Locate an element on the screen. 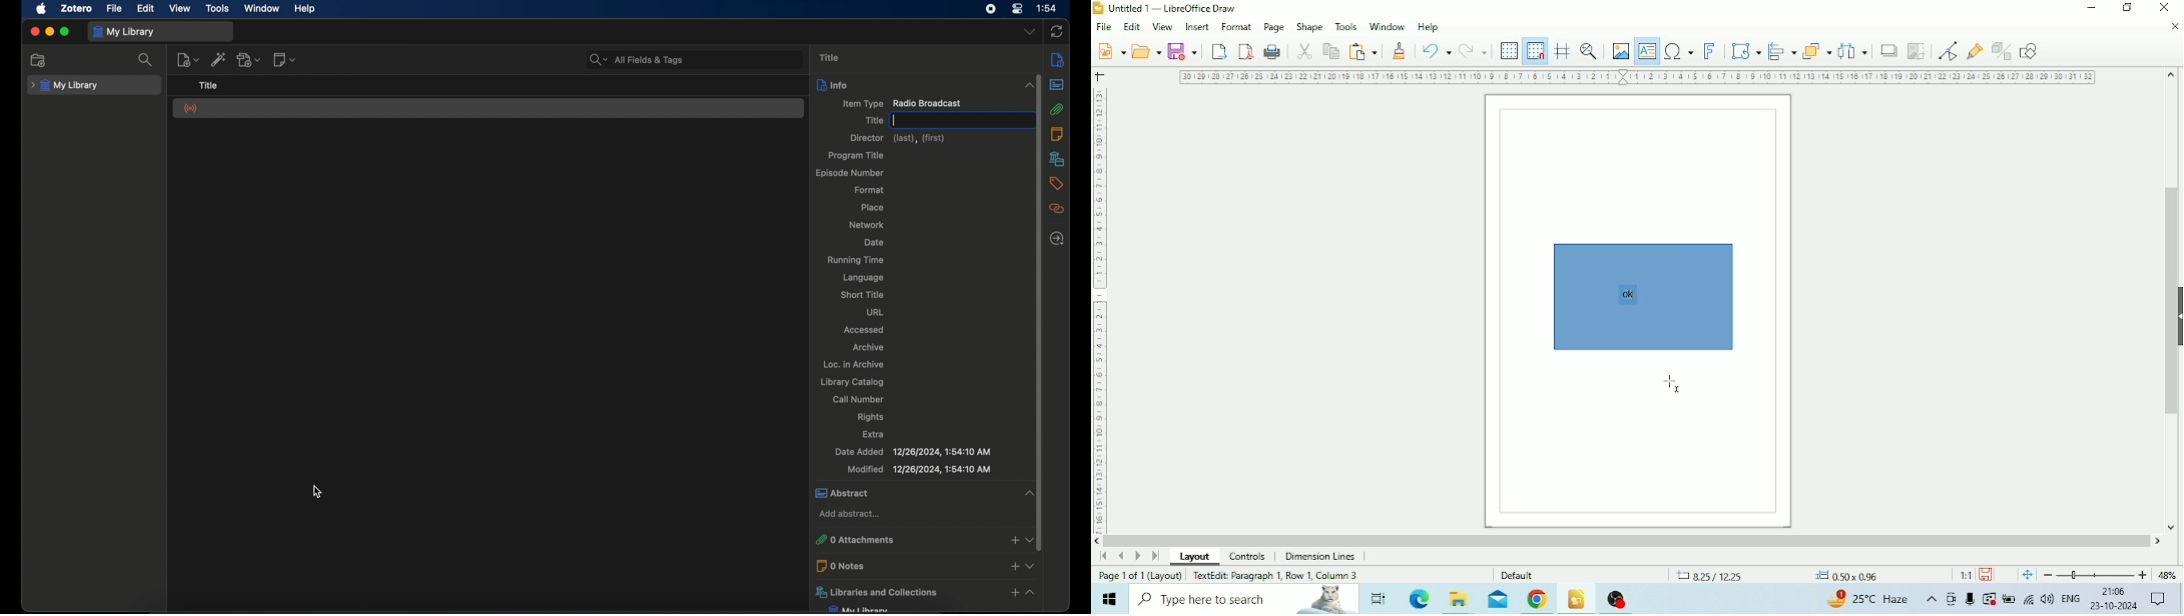 This screenshot has width=2184, height=616. url is located at coordinates (876, 312).